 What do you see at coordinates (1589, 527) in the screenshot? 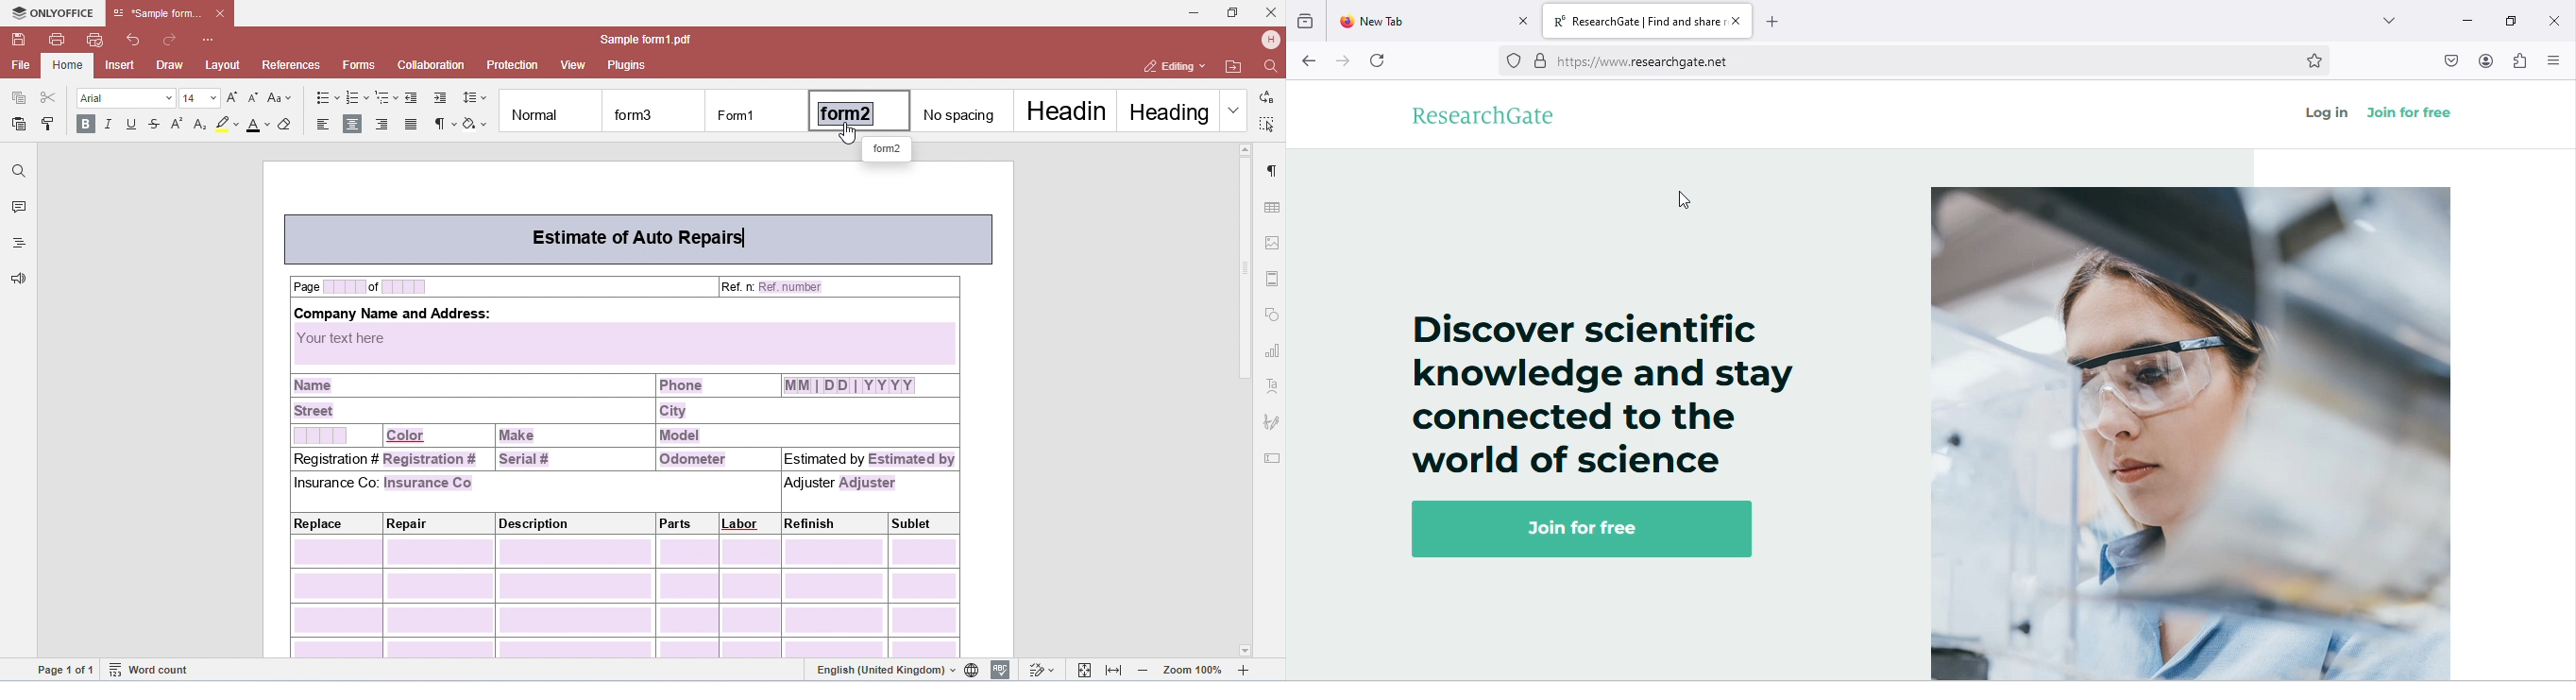
I see `join for free` at bounding box center [1589, 527].